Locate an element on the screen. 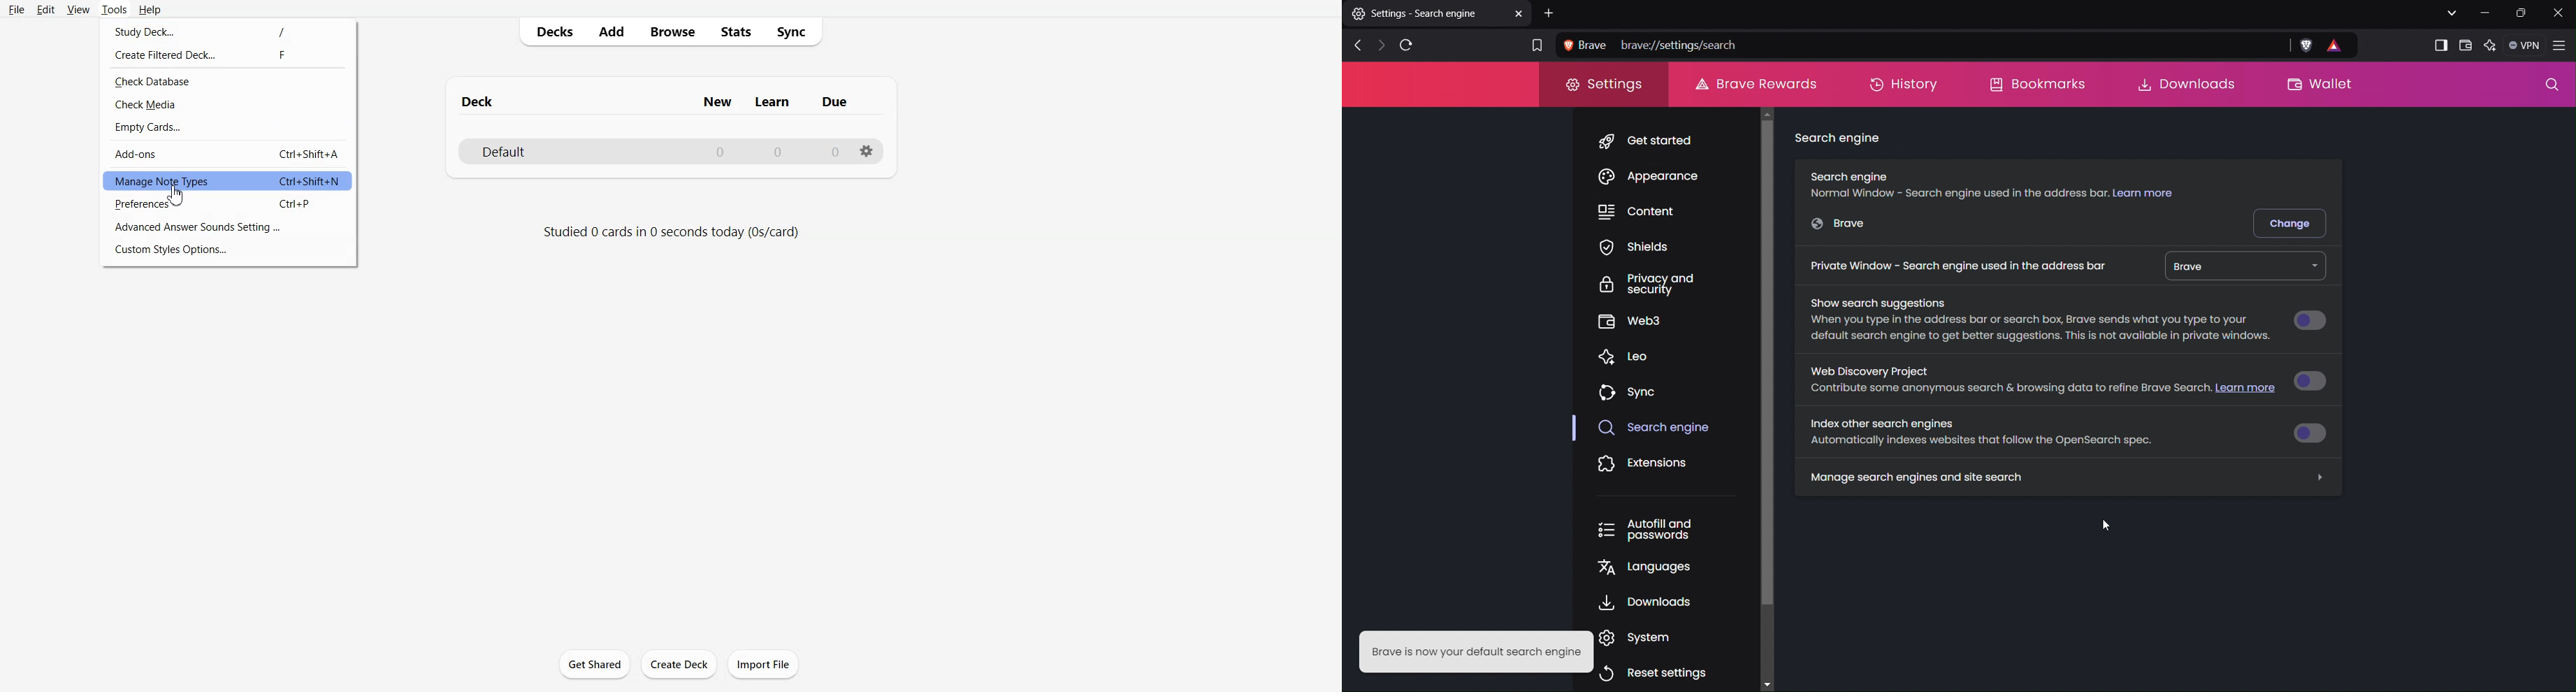  Check Media is located at coordinates (227, 105).